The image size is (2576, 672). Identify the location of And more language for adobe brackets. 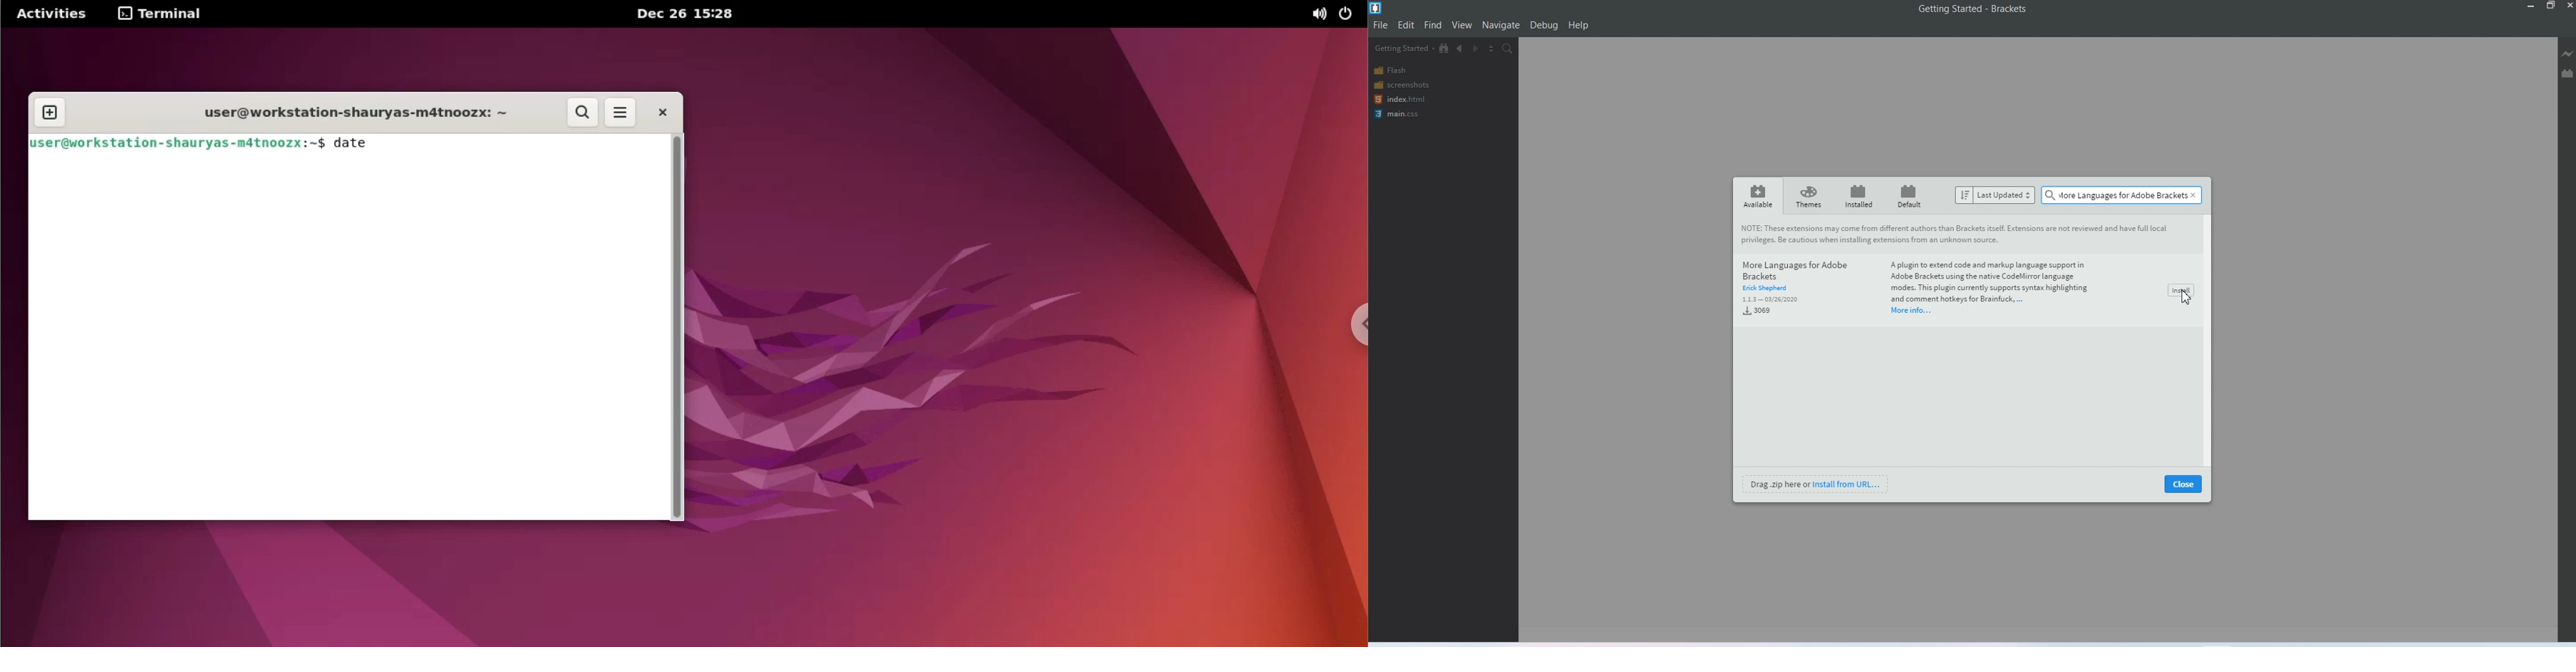
(1797, 268).